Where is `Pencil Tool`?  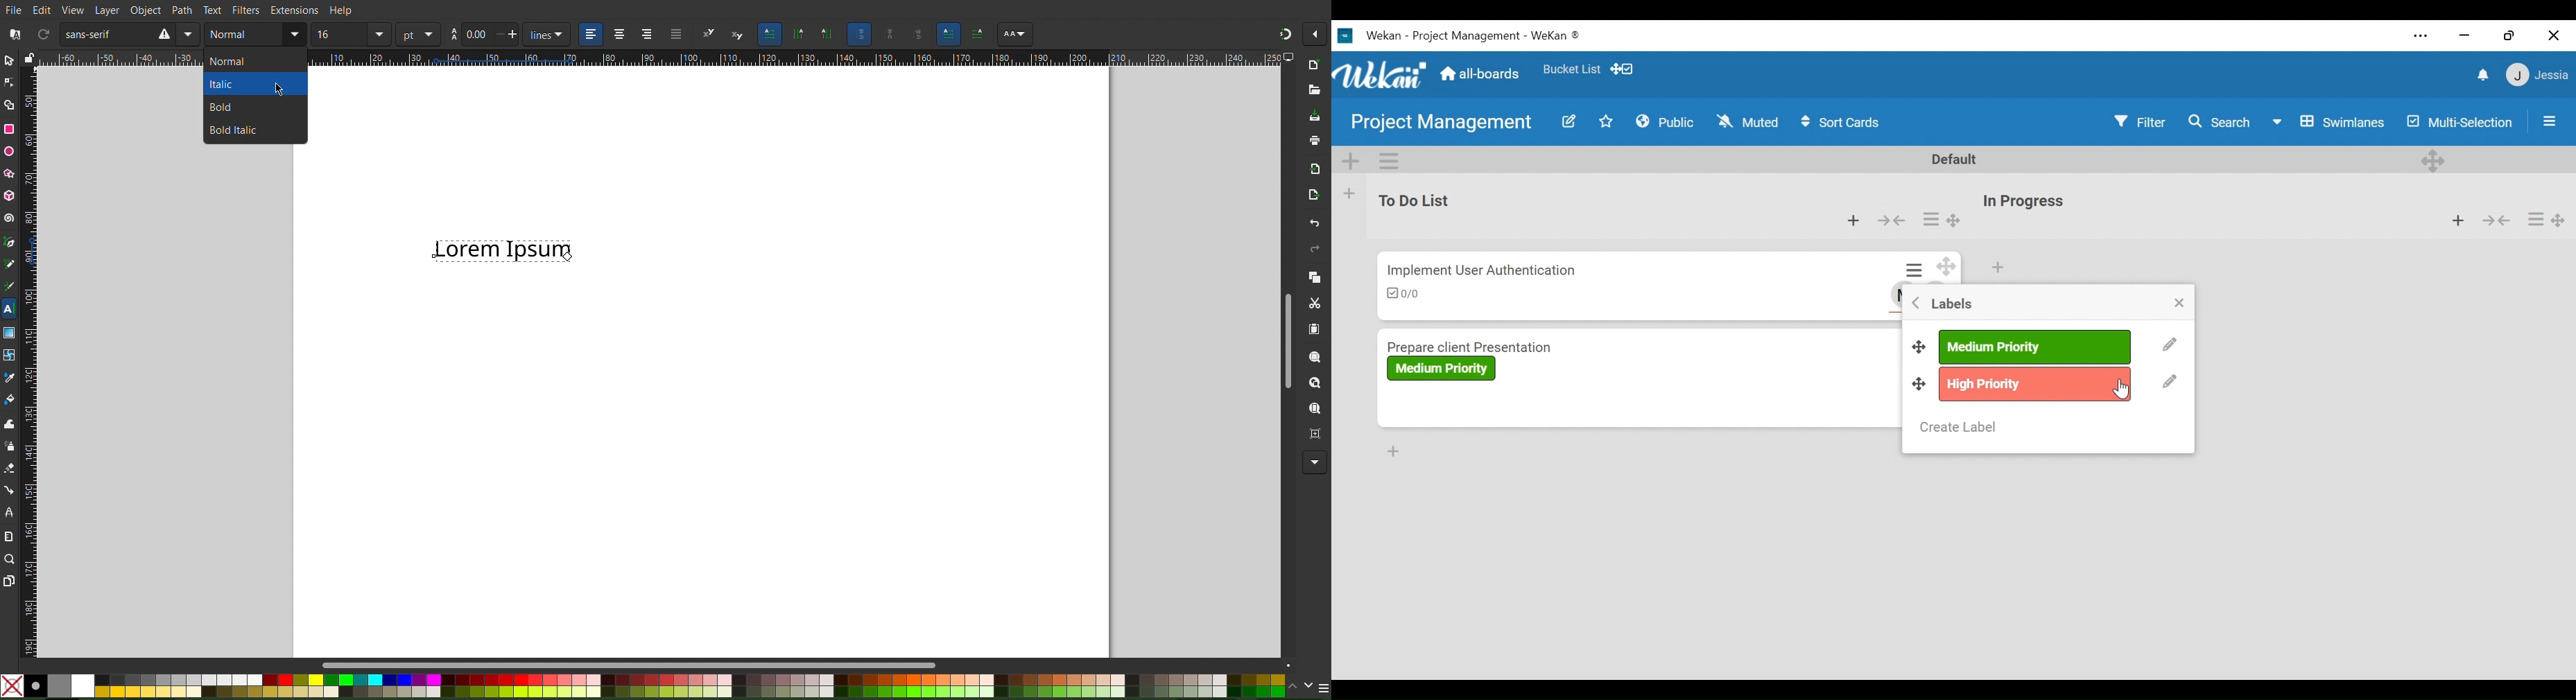
Pencil Tool is located at coordinates (9, 263).